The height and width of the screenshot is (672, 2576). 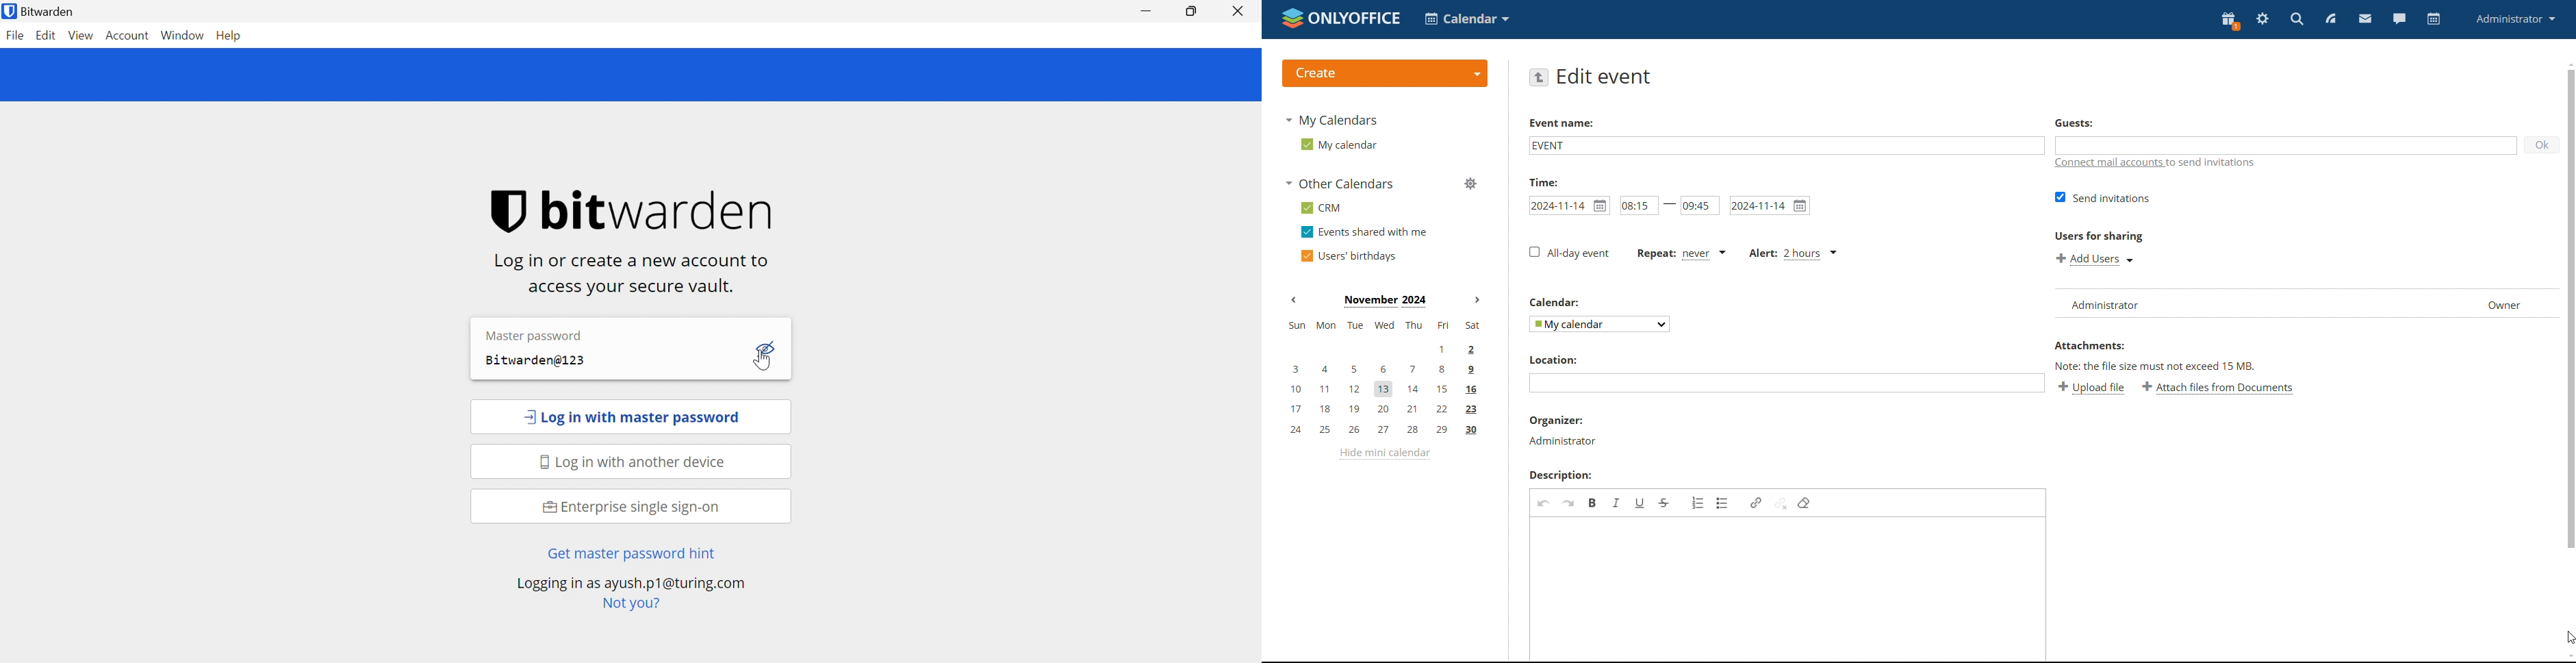 What do you see at coordinates (1347, 255) in the screenshot?
I see `users' birthdays` at bounding box center [1347, 255].